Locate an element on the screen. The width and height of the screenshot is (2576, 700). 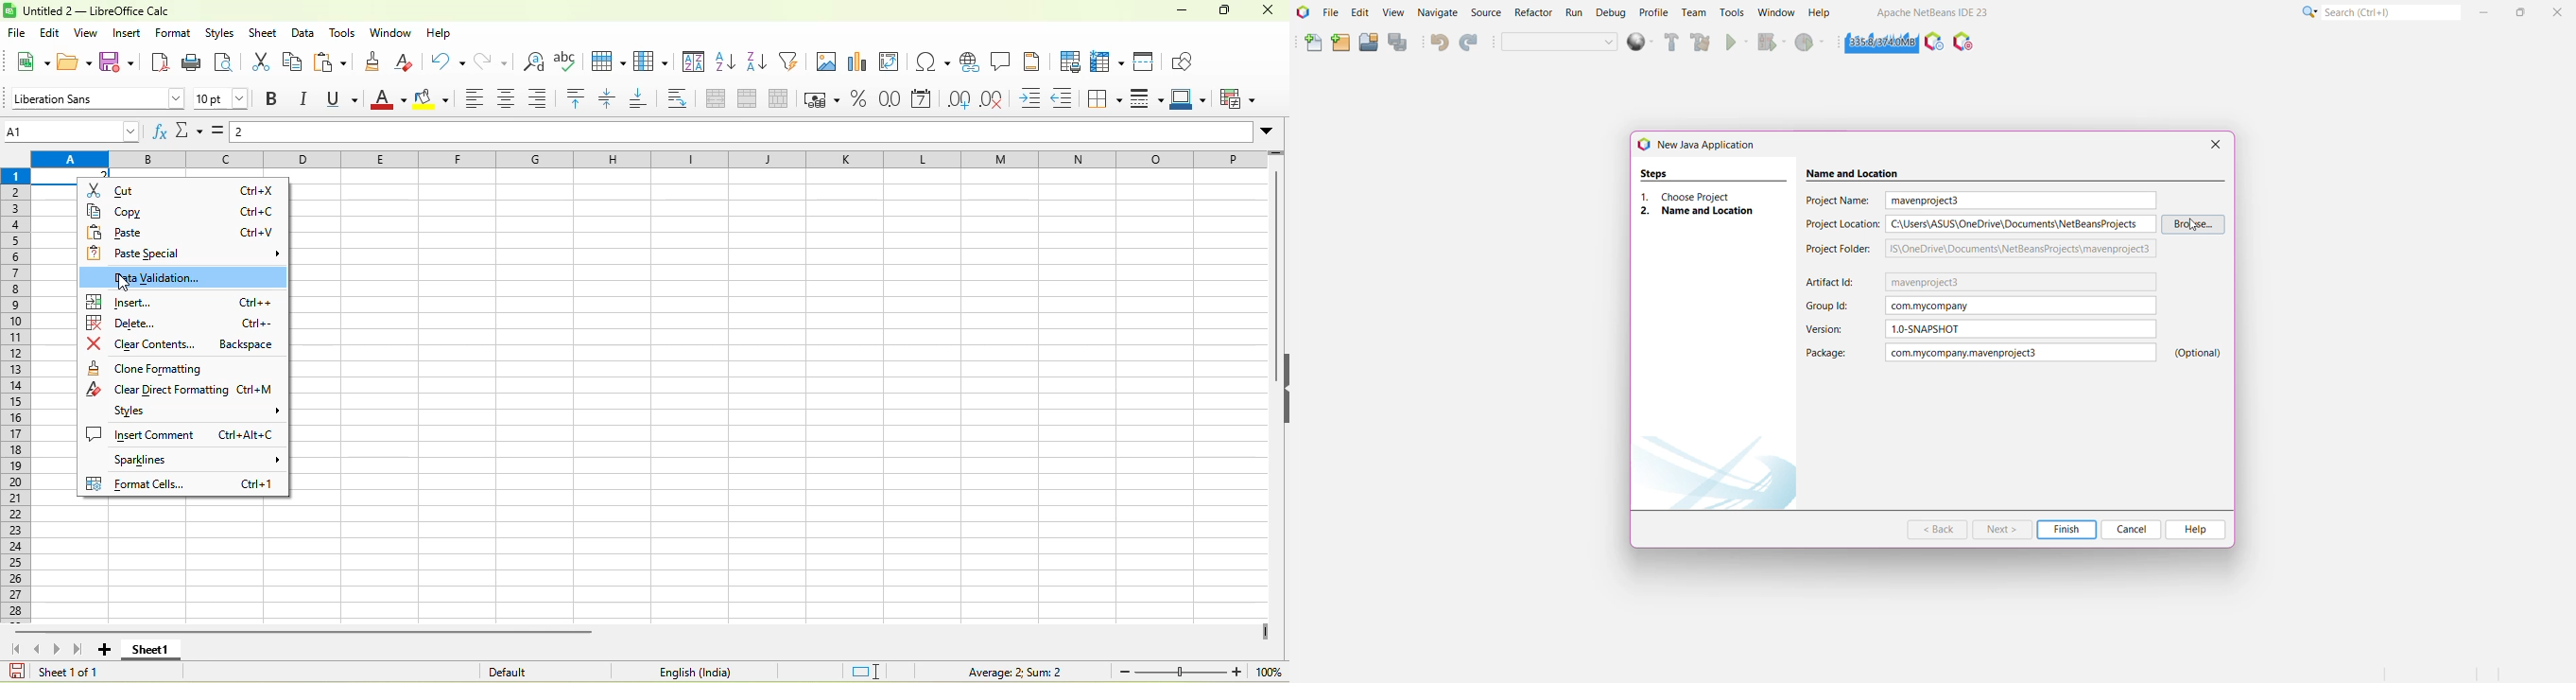
comment is located at coordinates (1005, 61).